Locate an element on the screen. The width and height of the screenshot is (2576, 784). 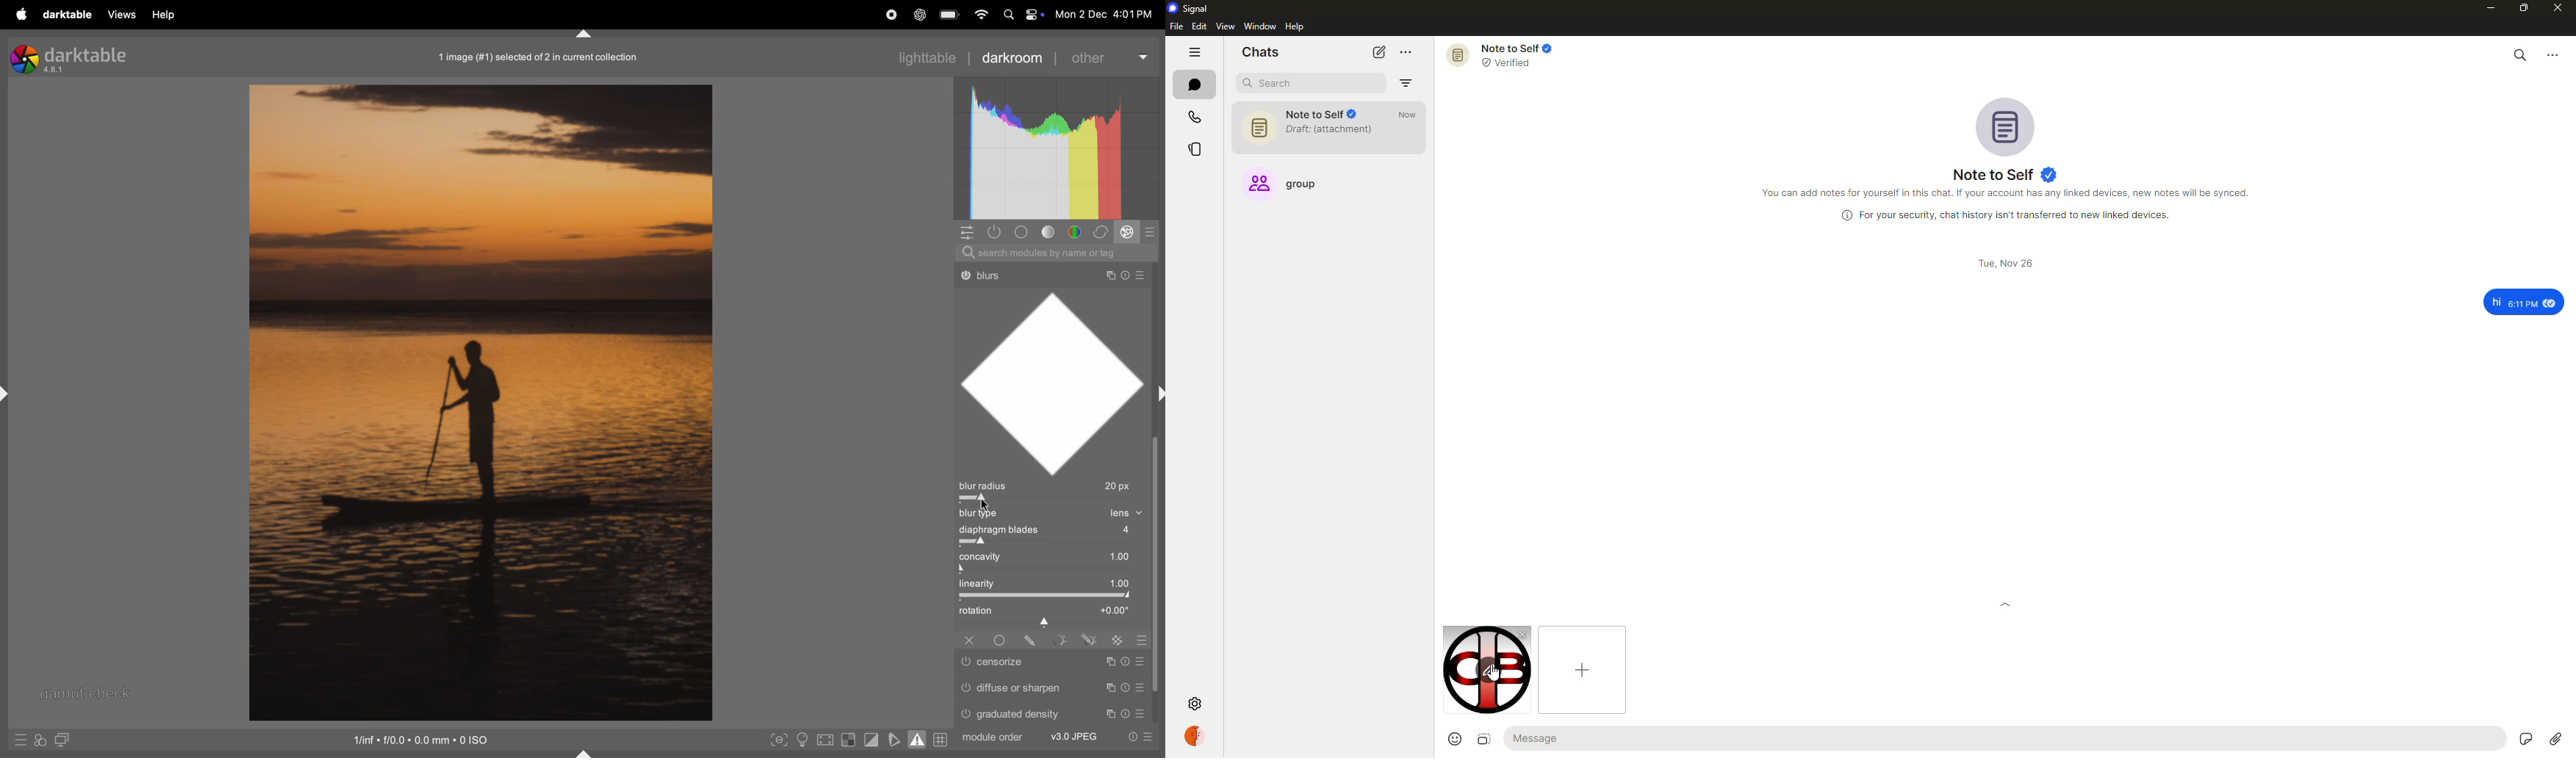
profile is located at coordinates (1192, 738).